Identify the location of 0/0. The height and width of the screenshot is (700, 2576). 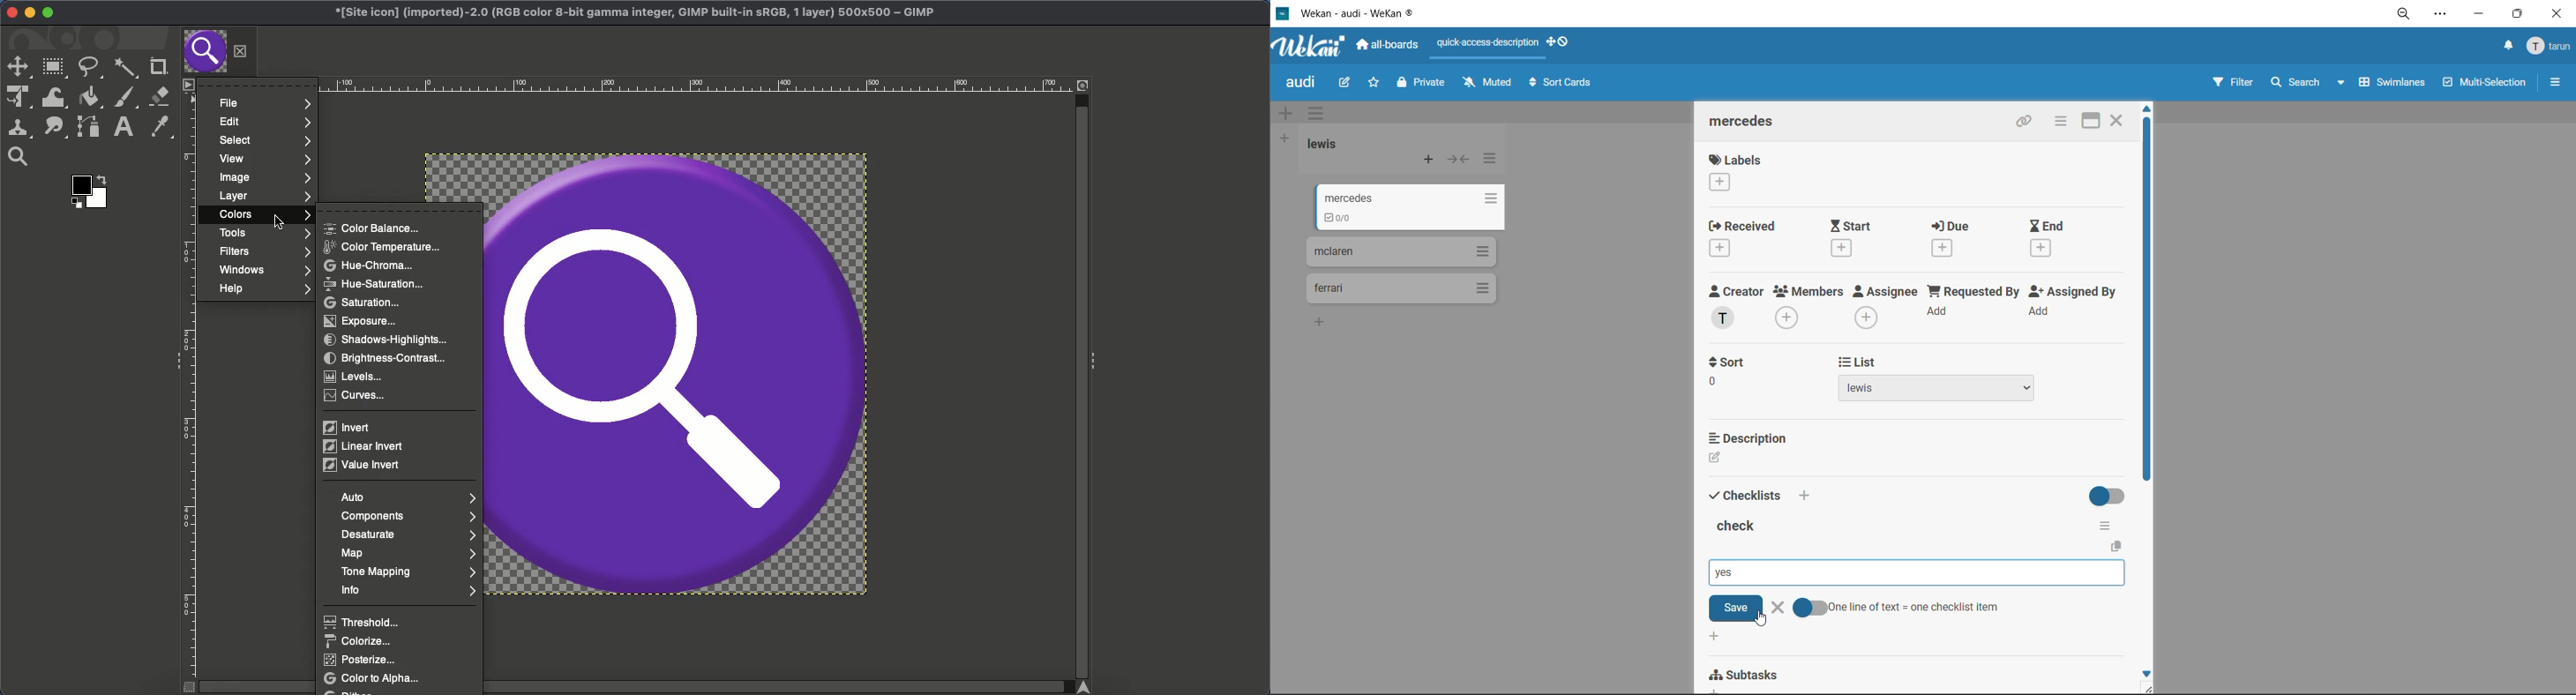
(1400, 219).